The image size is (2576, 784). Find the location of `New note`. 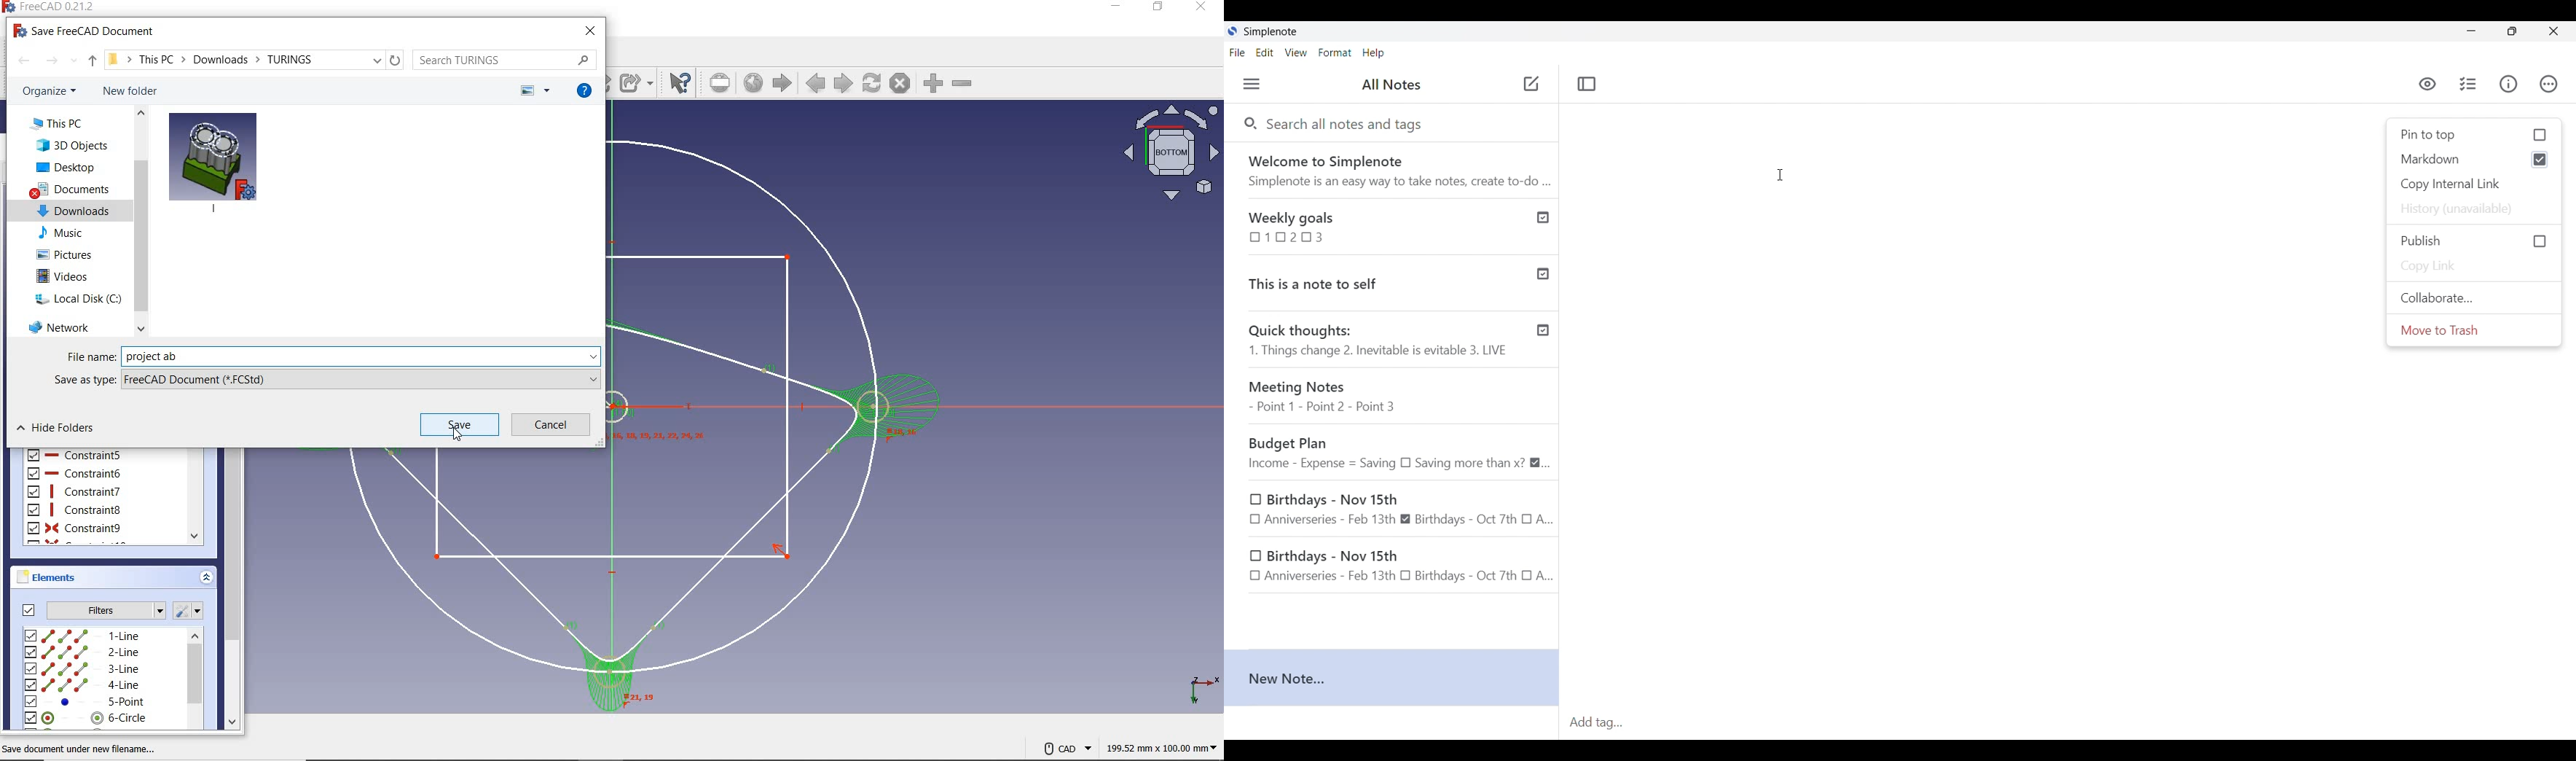

New note is located at coordinates (1391, 679).